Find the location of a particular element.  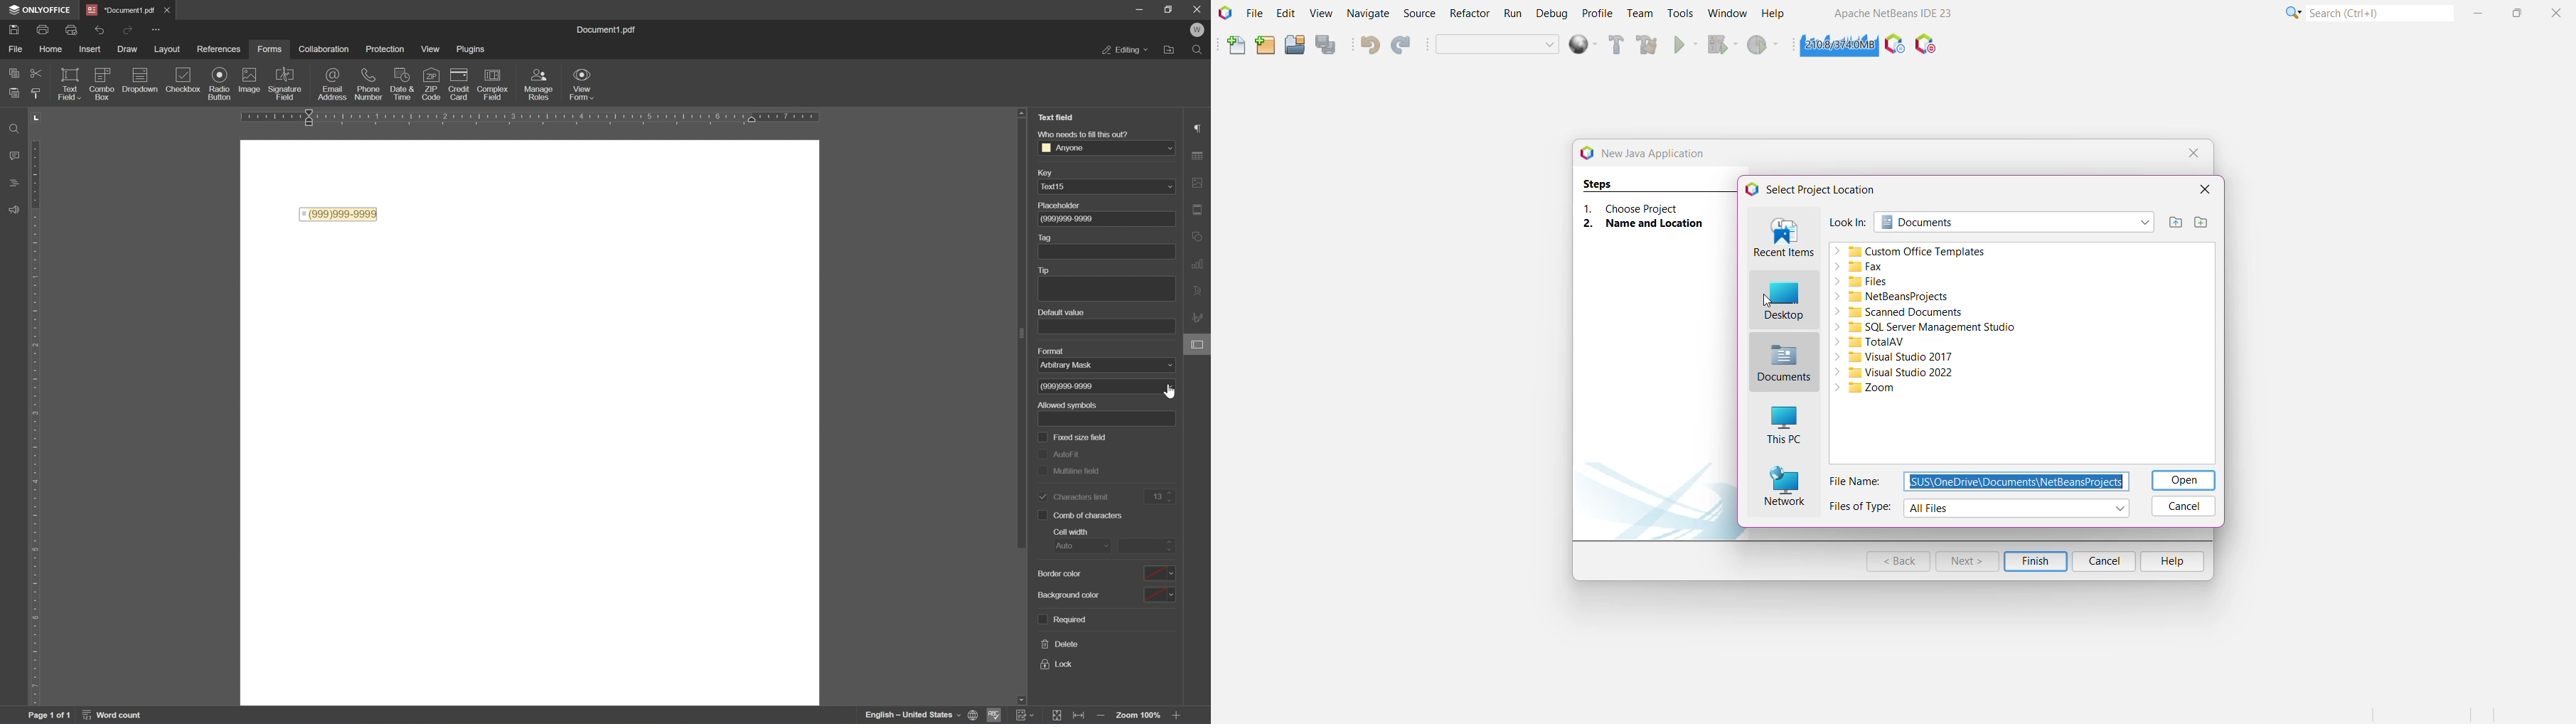

More Options is located at coordinates (2292, 15).